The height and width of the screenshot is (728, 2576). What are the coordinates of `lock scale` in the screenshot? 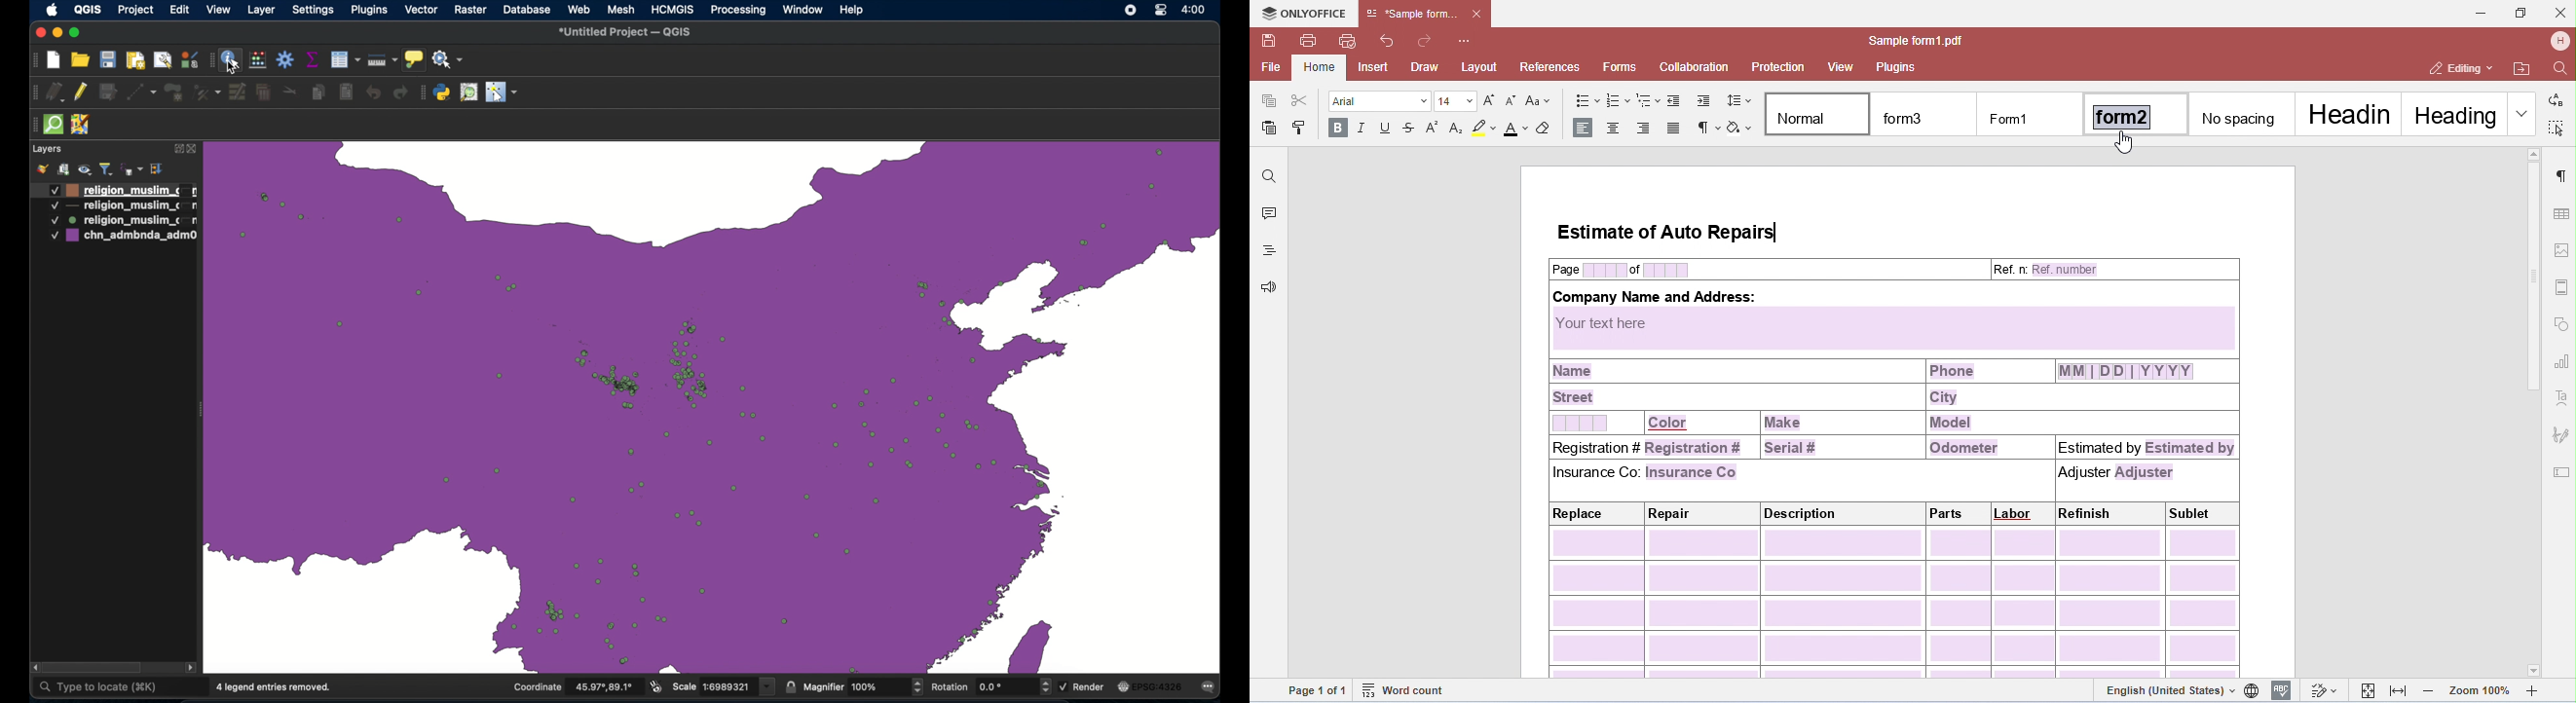 It's located at (790, 687).